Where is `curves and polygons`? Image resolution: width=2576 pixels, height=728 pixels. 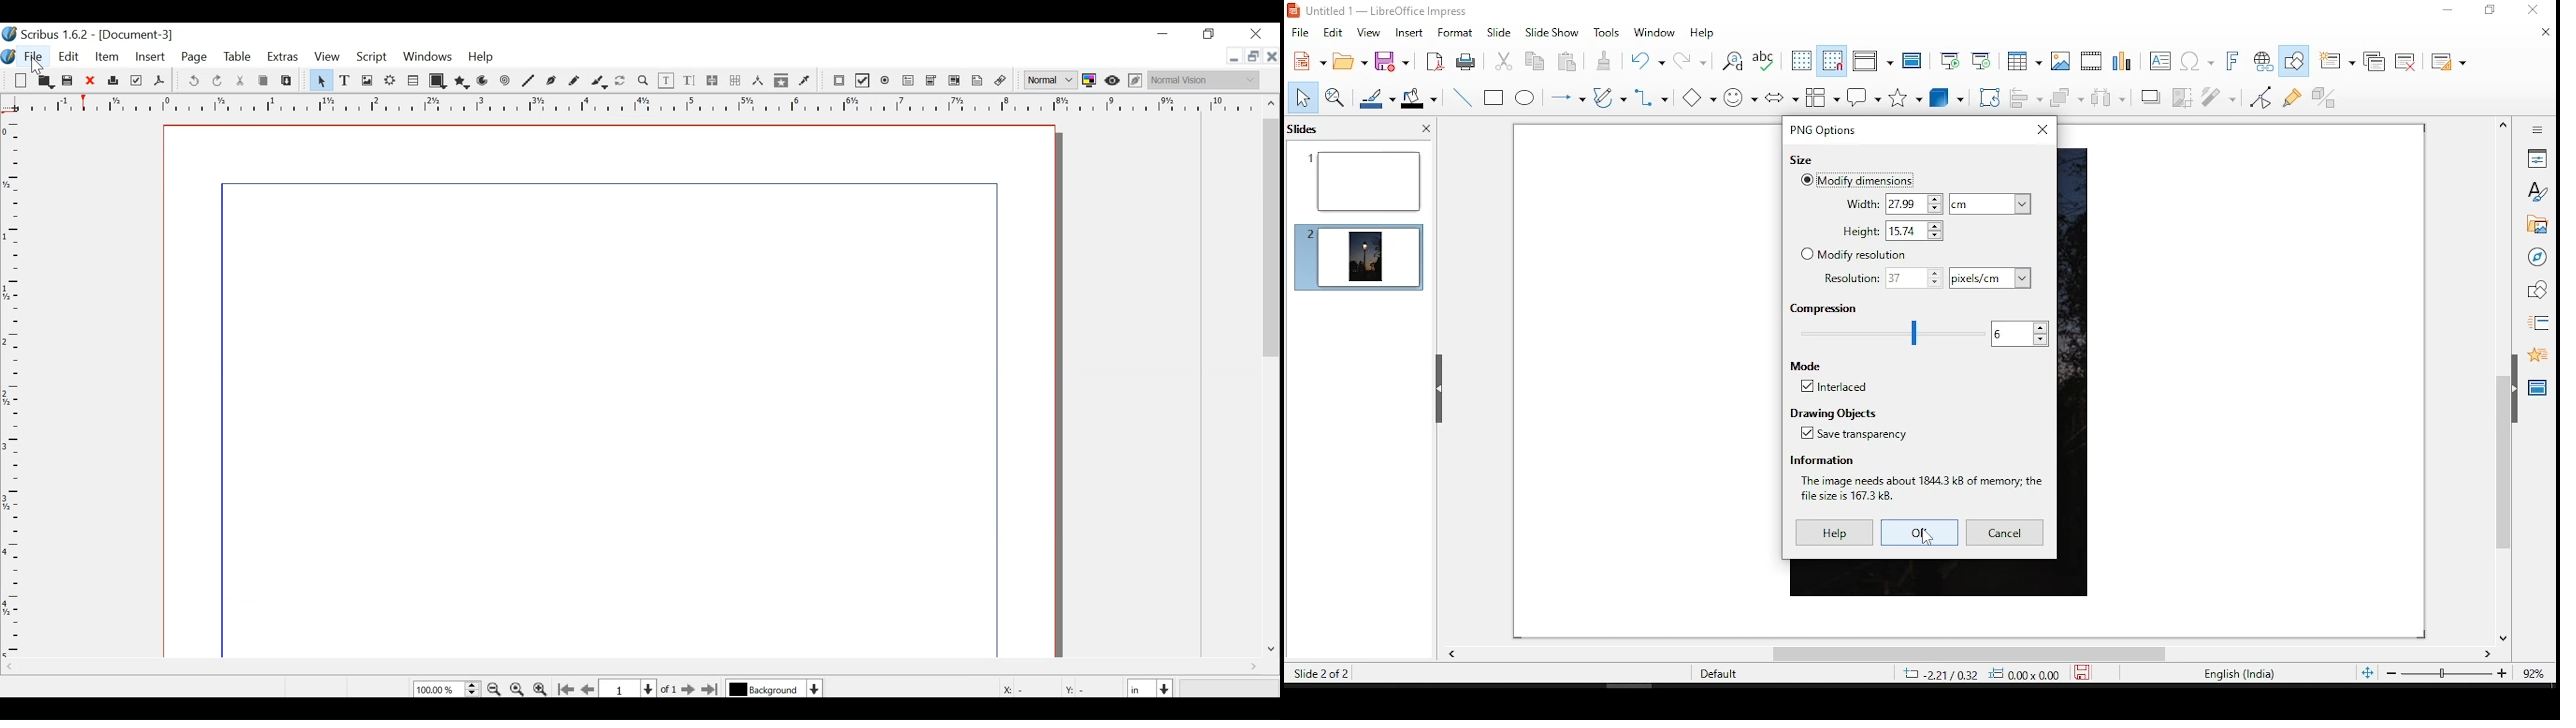 curves and polygons is located at coordinates (1607, 97).